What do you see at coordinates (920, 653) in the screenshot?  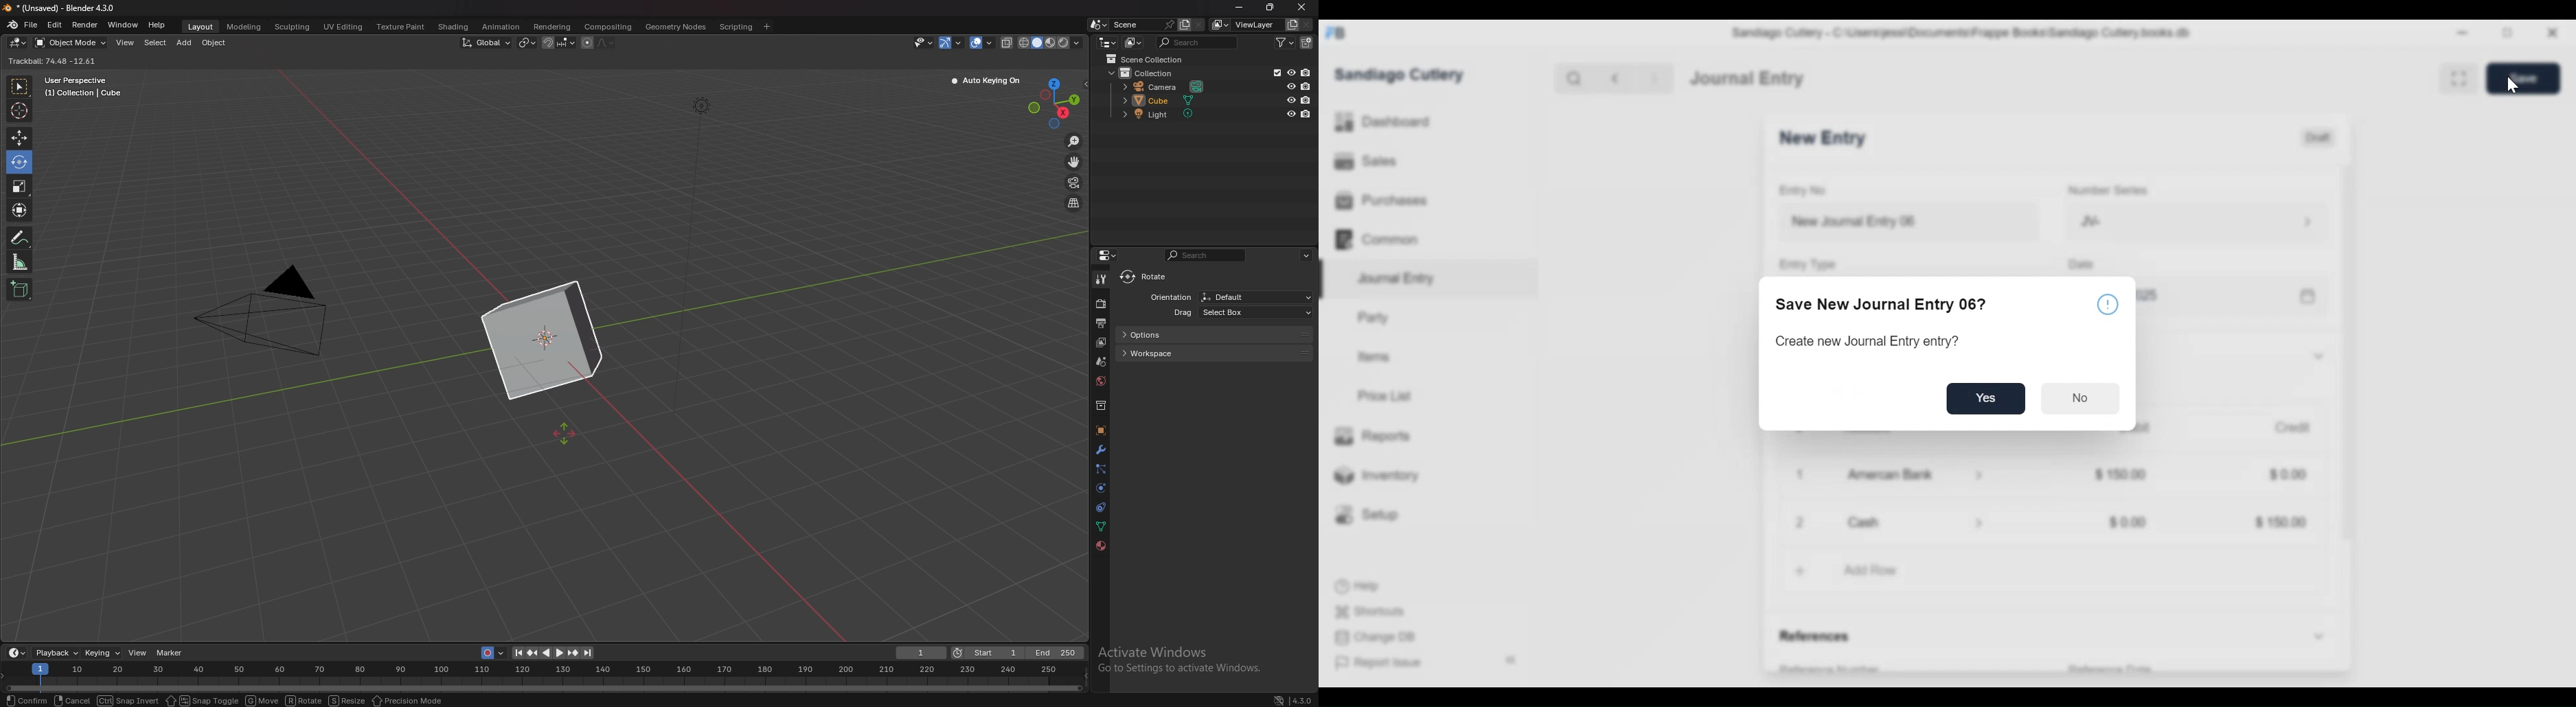 I see `1` at bounding box center [920, 653].